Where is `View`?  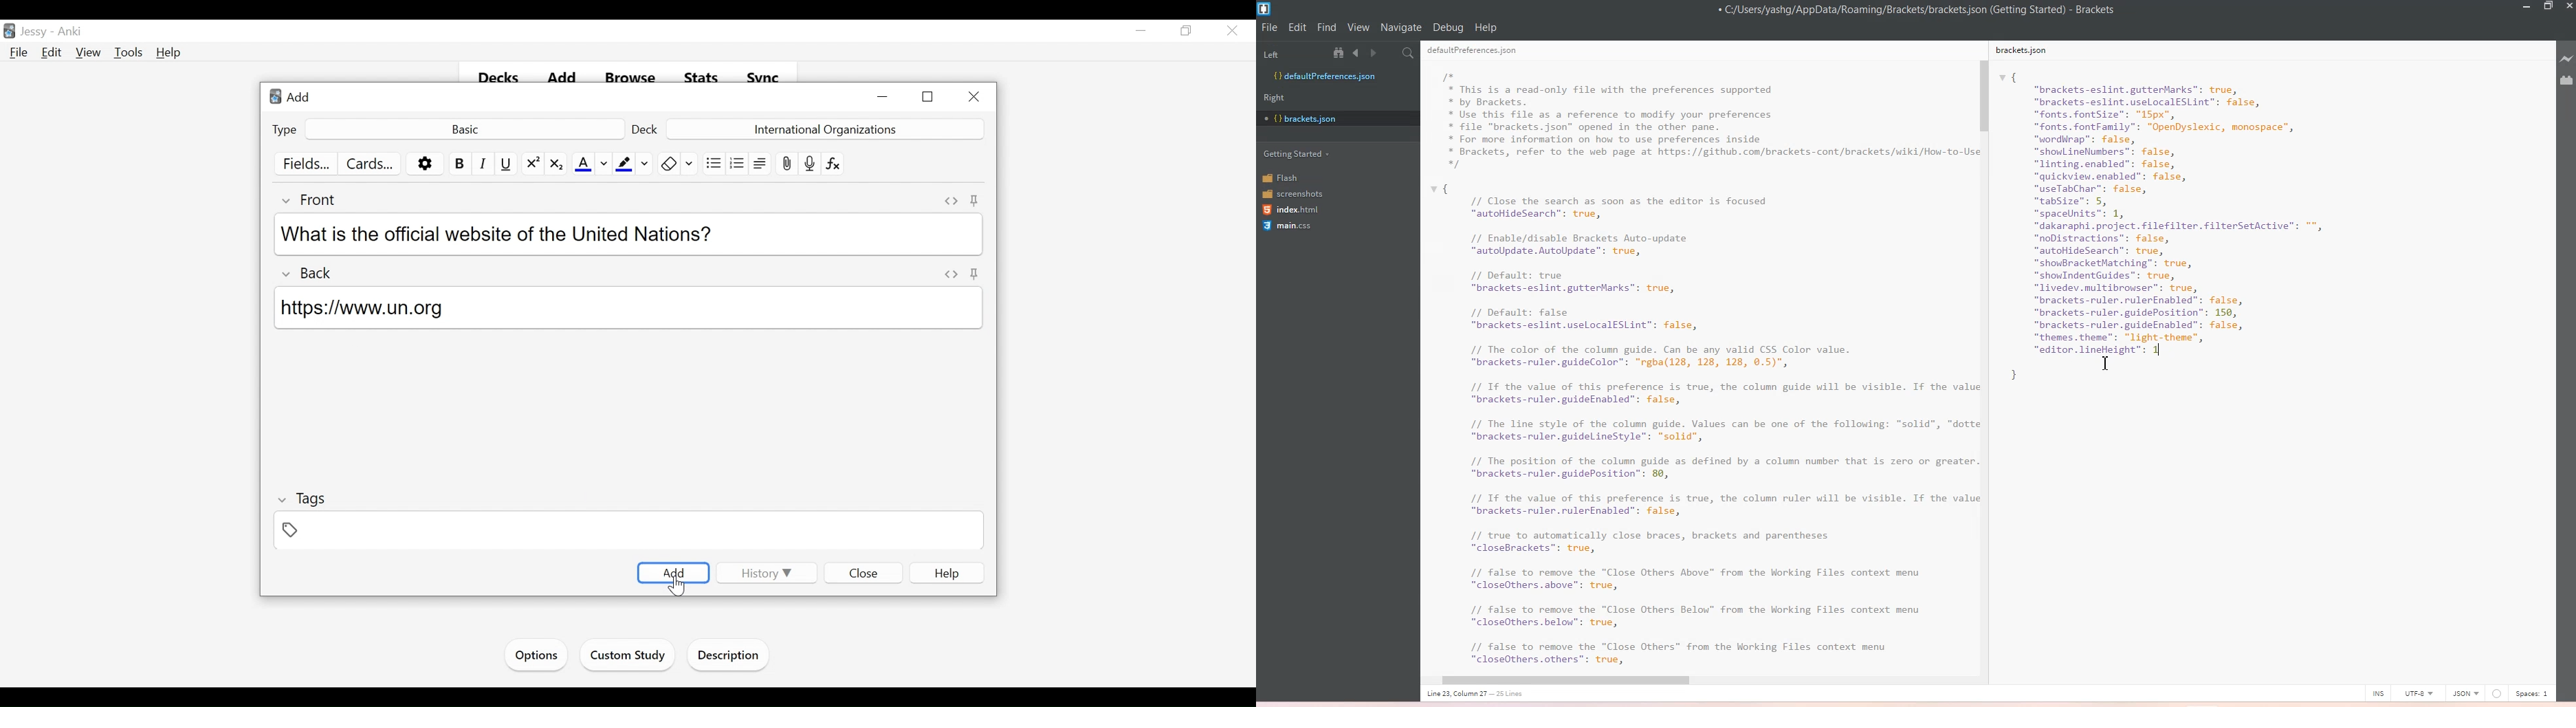 View is located at coordinates (88, 52).